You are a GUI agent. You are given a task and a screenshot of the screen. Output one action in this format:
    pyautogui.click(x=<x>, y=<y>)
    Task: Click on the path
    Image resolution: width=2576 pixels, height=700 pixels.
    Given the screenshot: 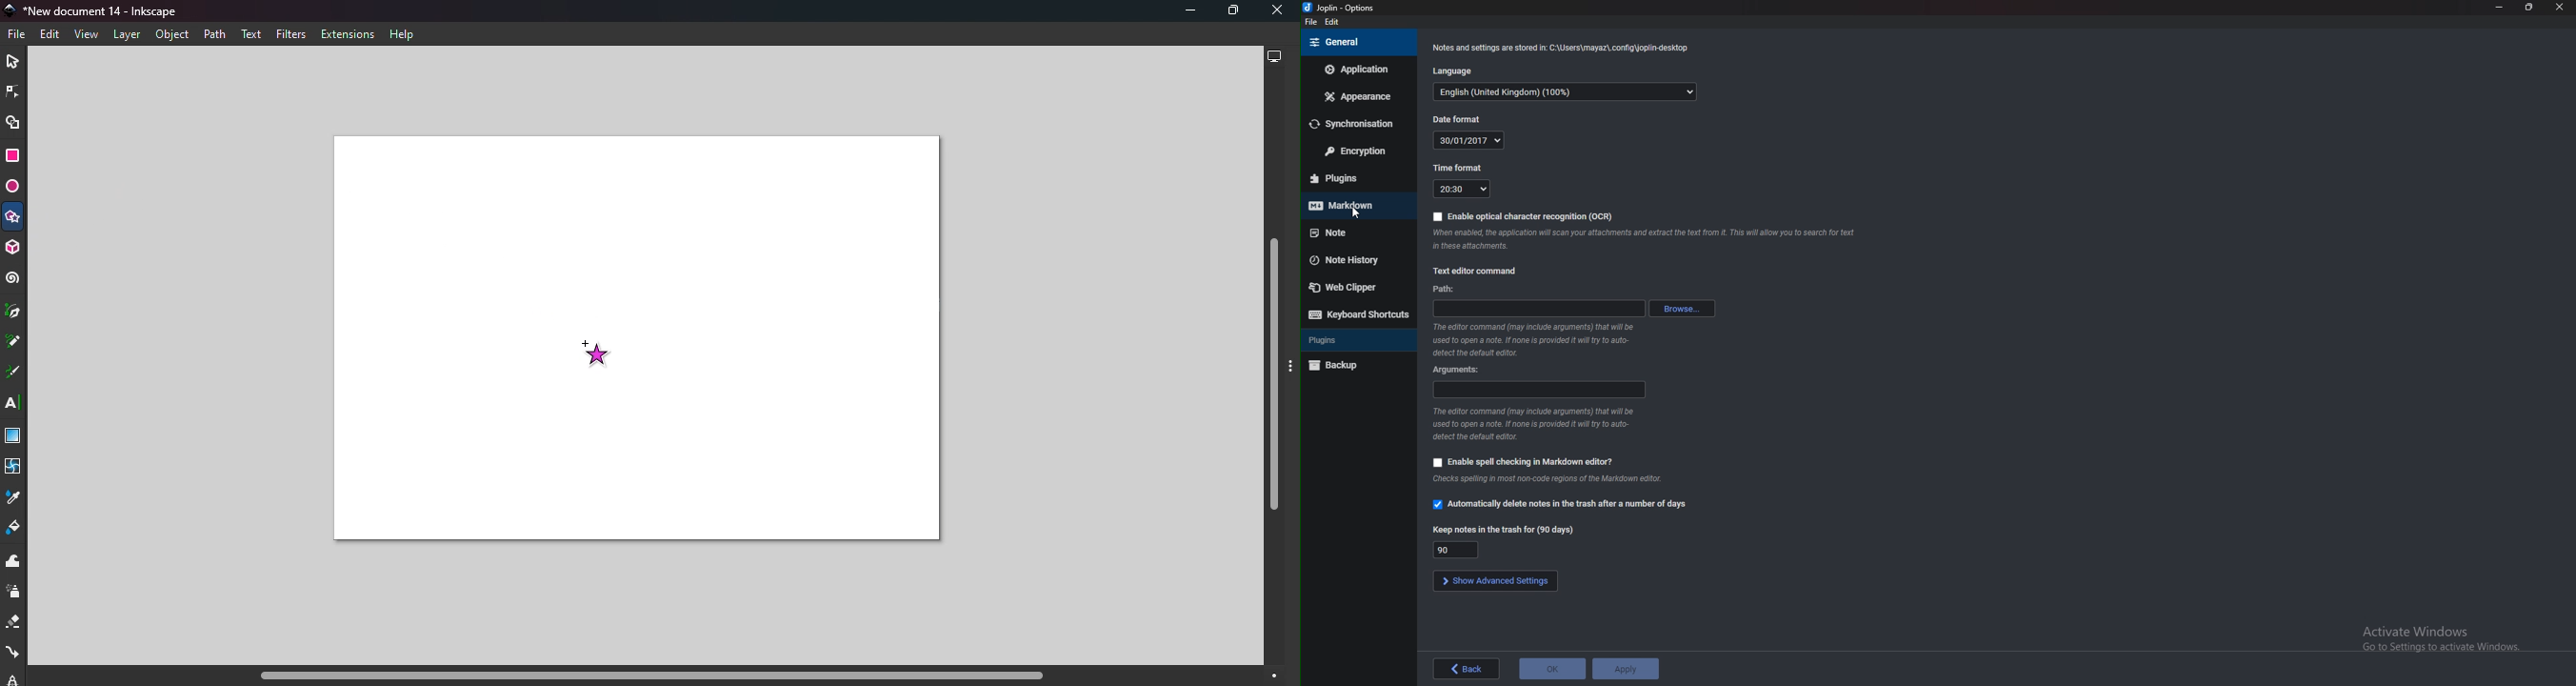 What is the action you would take?
    pyautogui.click(x=1452, y=287)
    